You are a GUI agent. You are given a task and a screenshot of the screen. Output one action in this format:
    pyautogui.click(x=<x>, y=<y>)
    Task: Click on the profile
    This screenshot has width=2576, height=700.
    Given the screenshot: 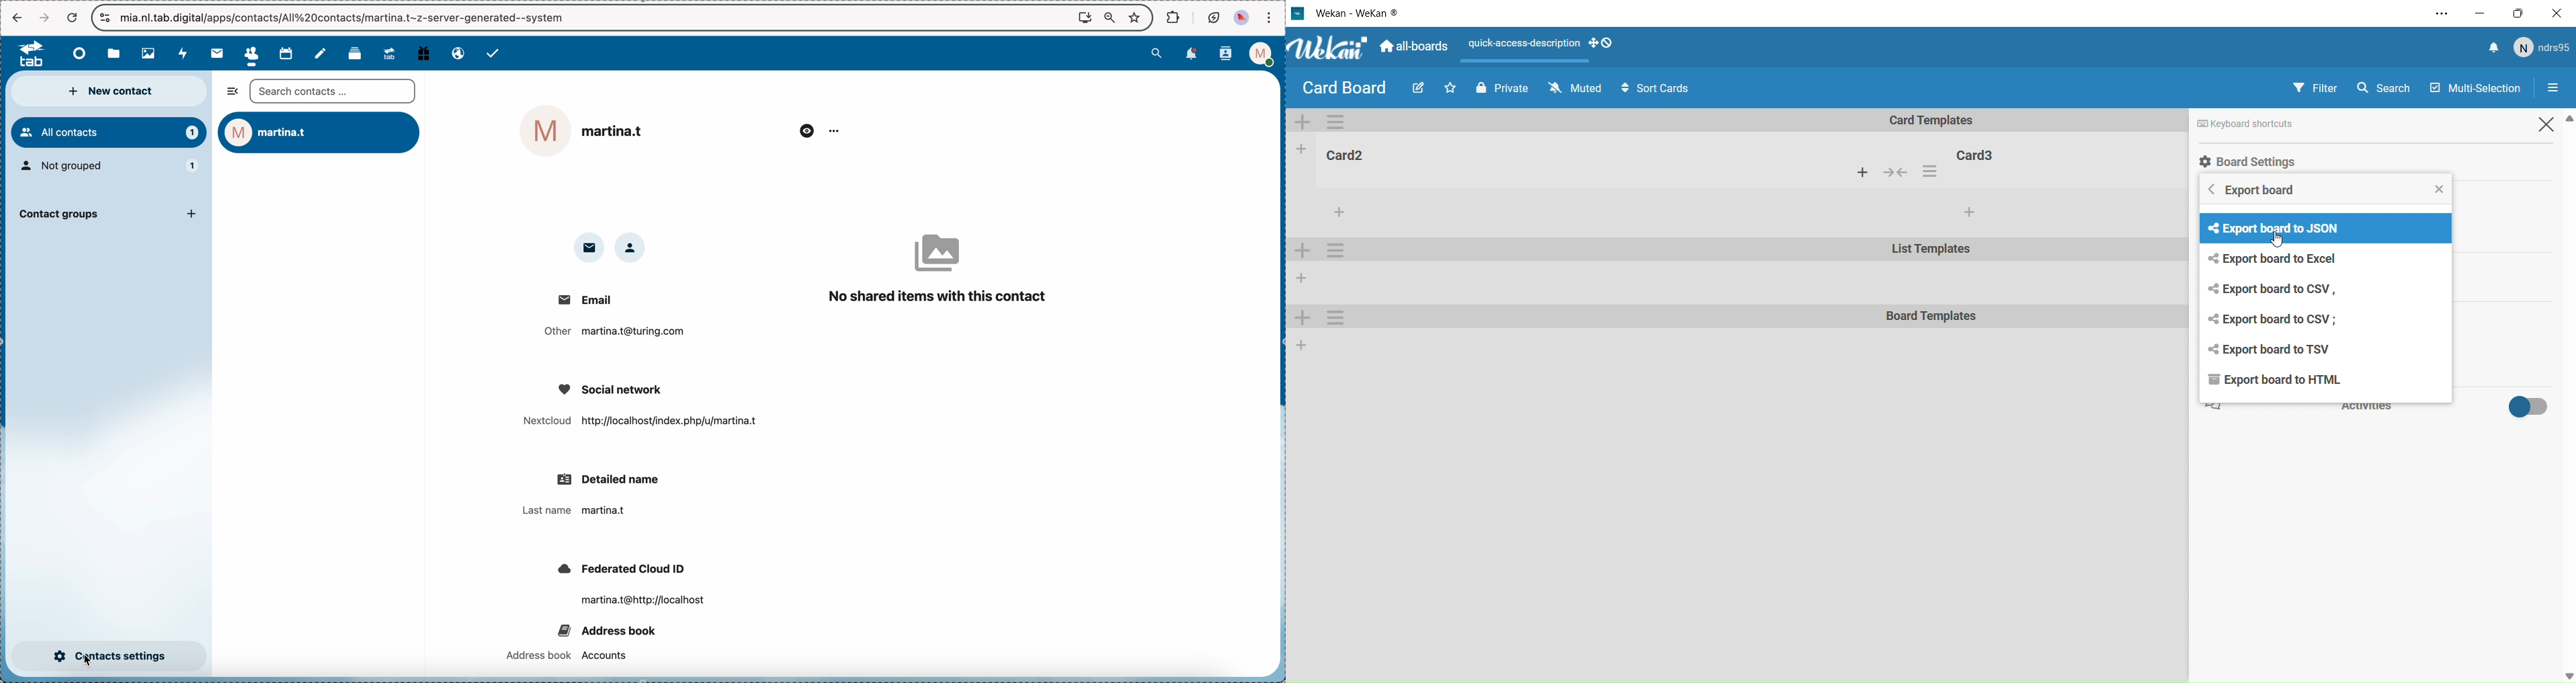 What is the action you would take?
    pyautogui.click(x=1261, y=54)
    